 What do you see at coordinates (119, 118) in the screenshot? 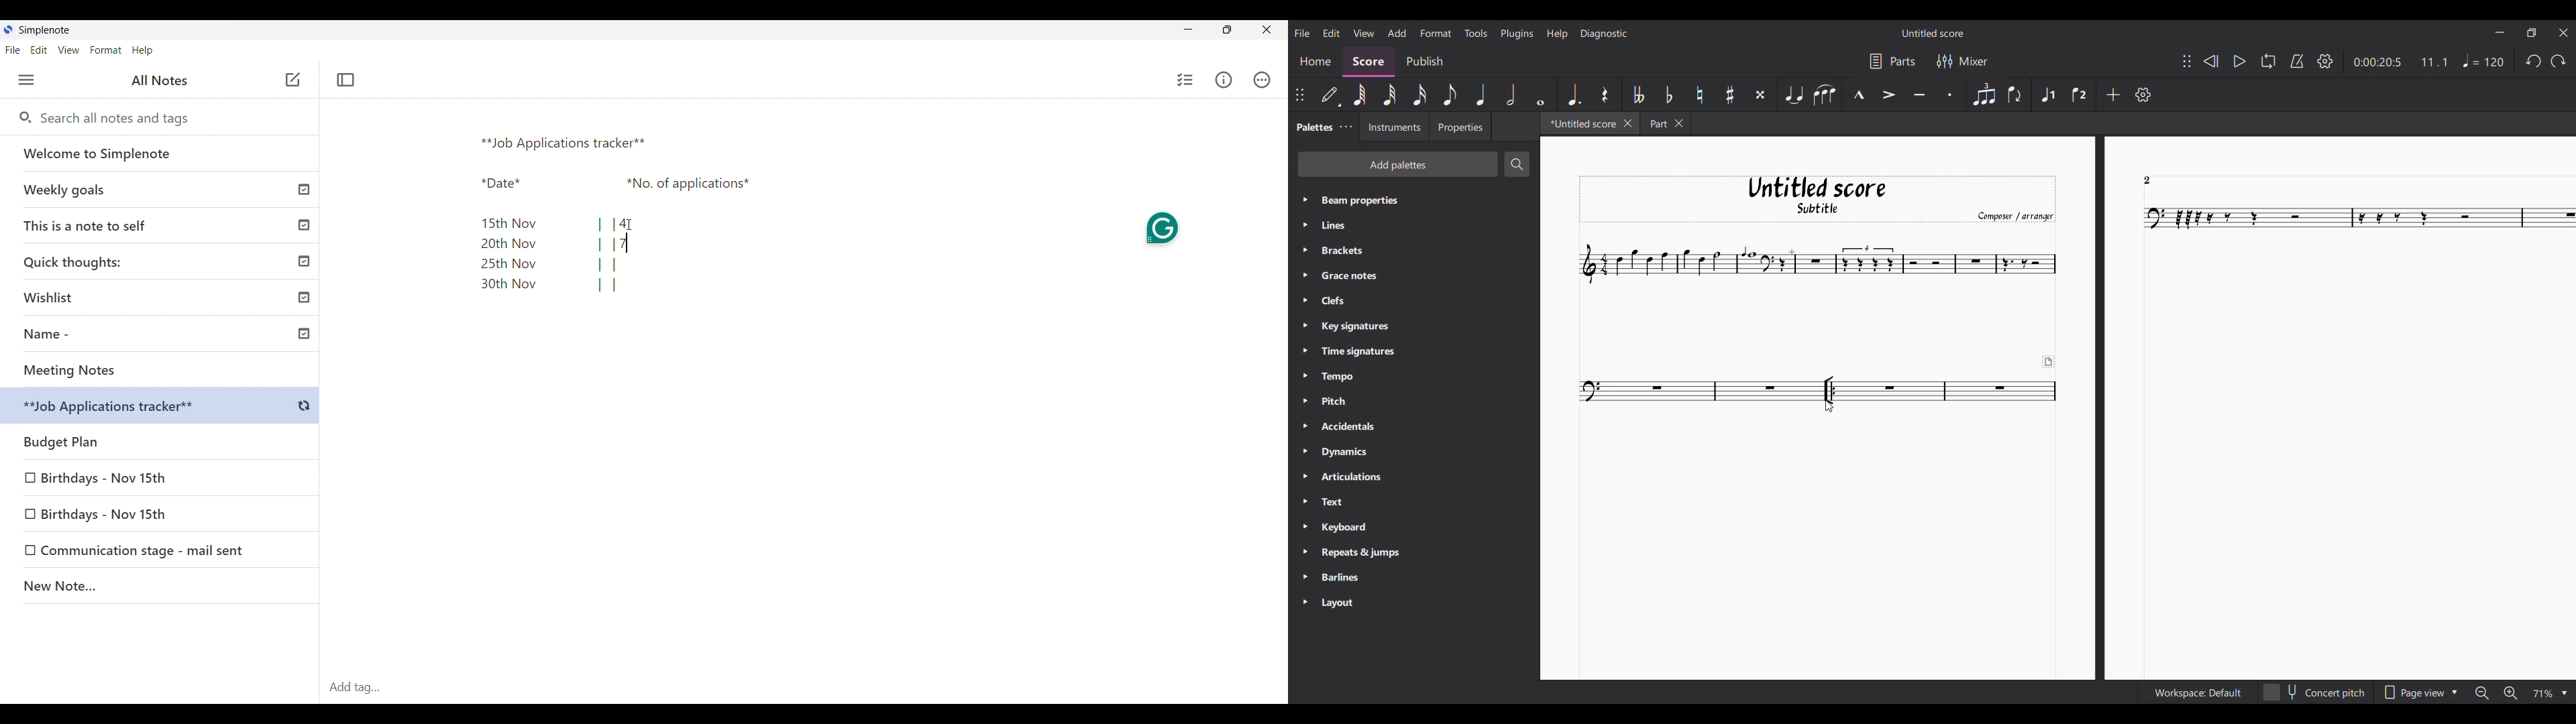
I see `Search all notes and tags` at bounding box center [119, 118].